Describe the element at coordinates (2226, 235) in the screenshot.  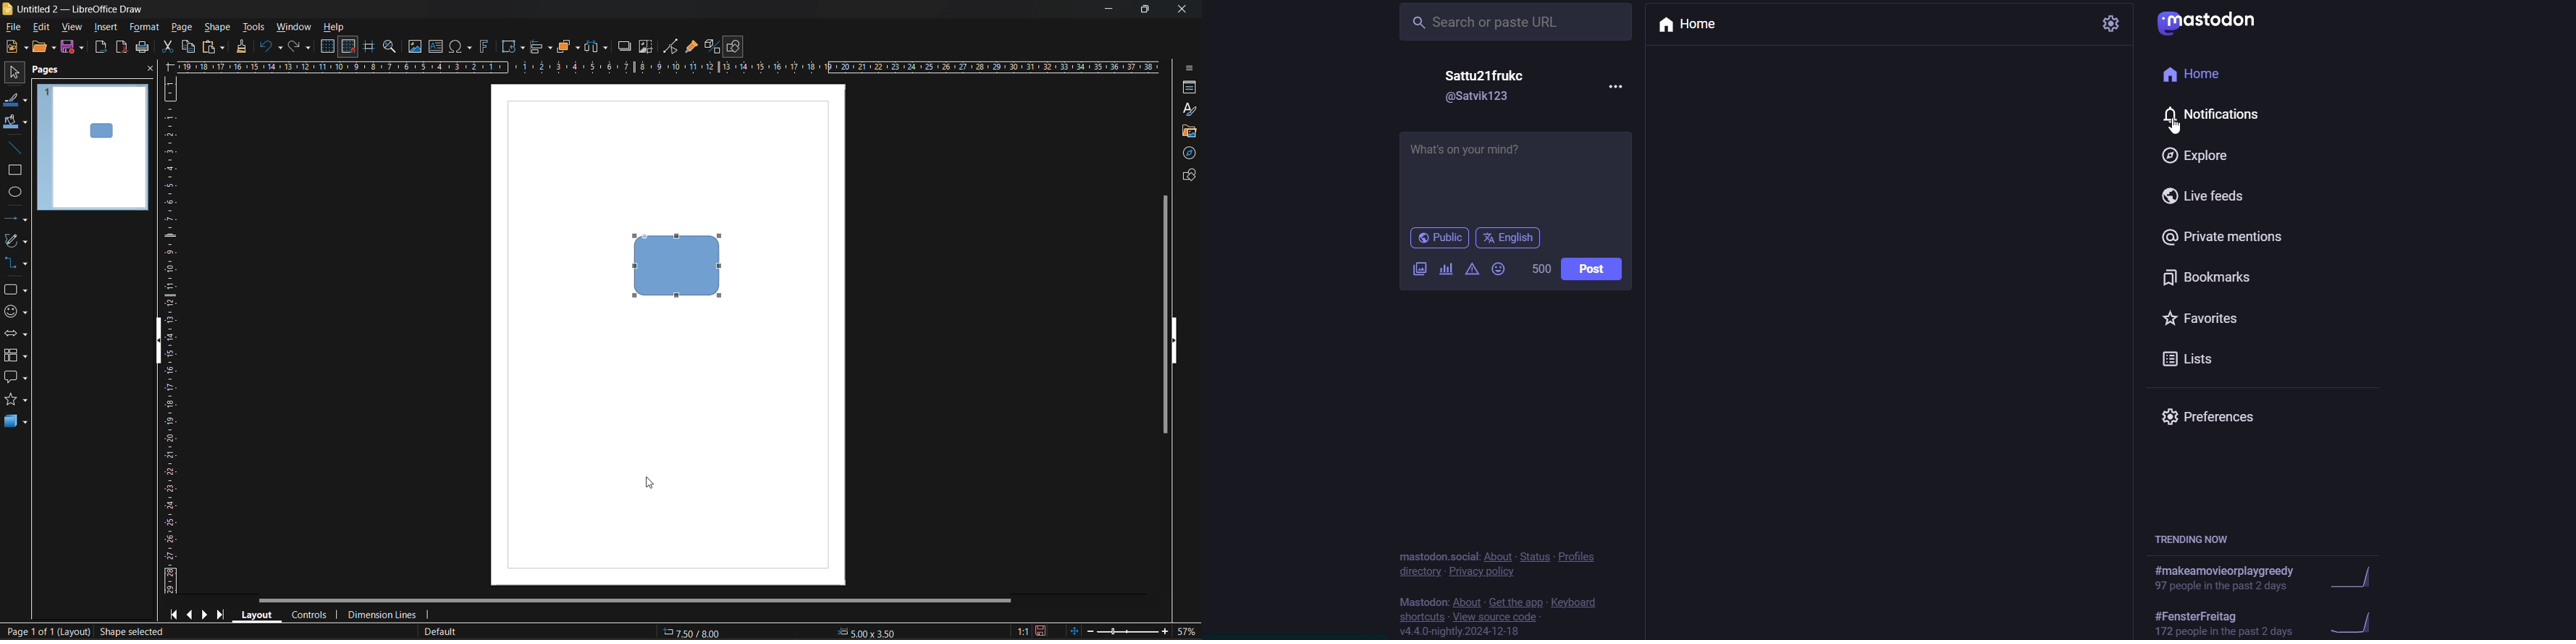
I see `Private mentions` at that location.